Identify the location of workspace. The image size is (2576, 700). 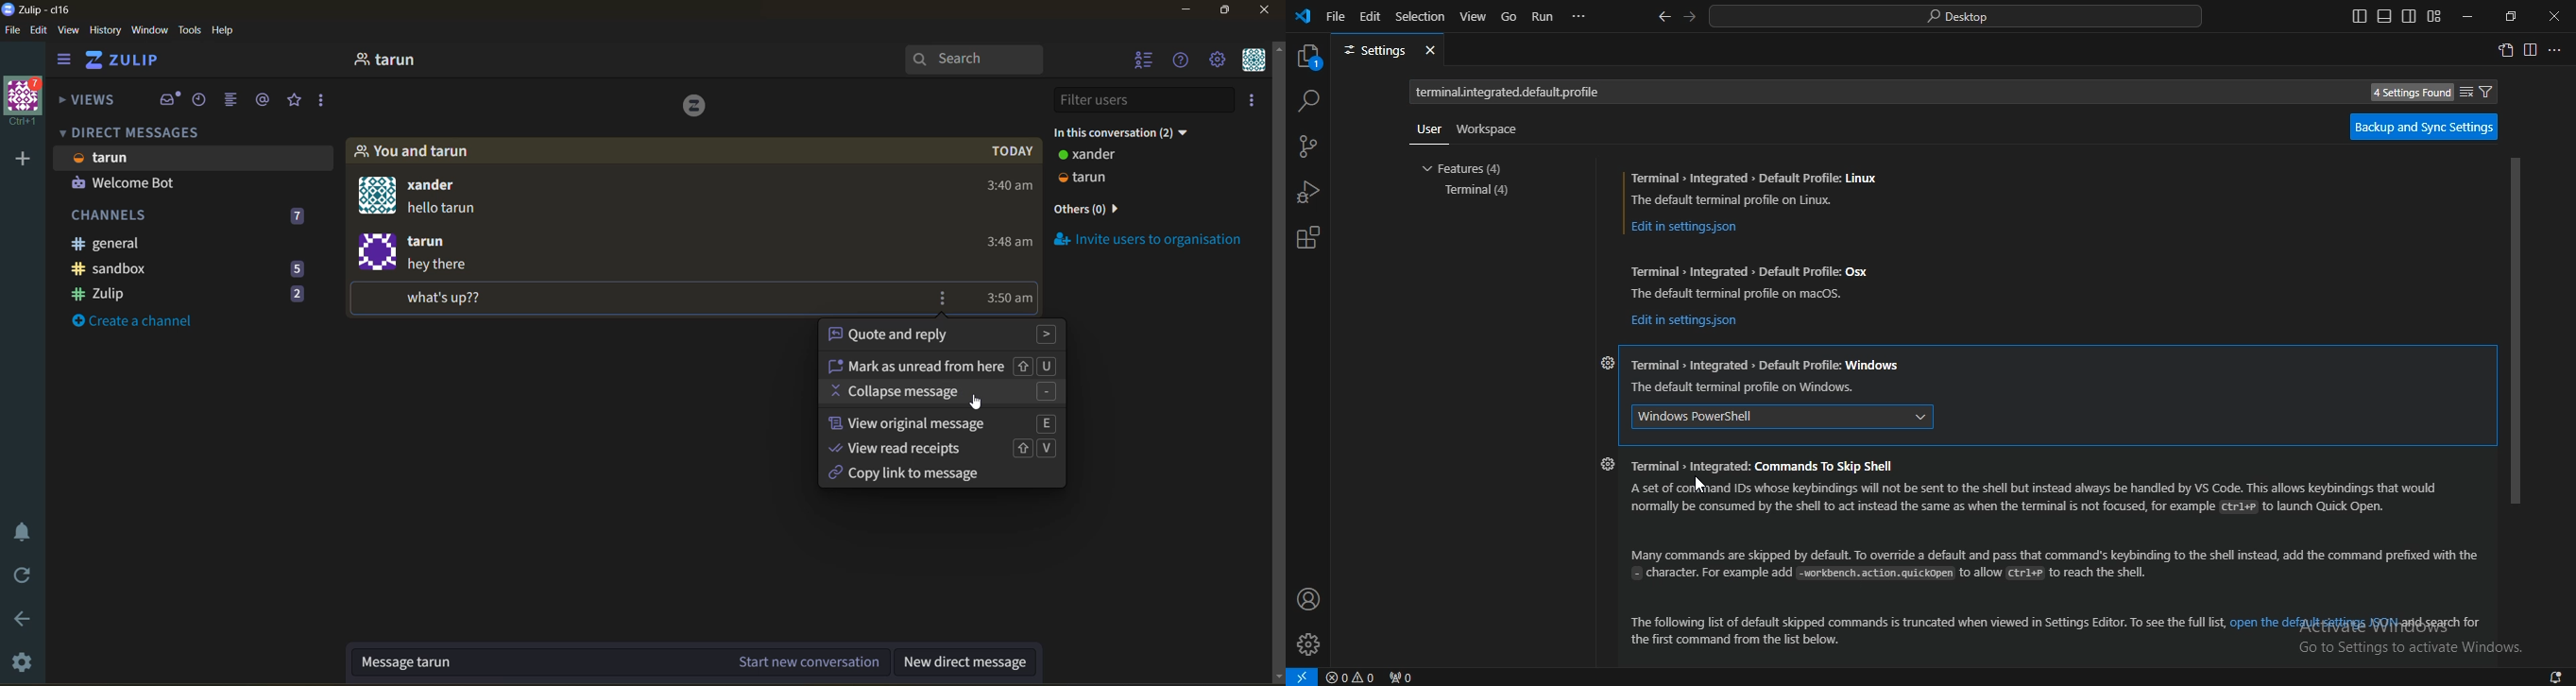
(1492, 128).